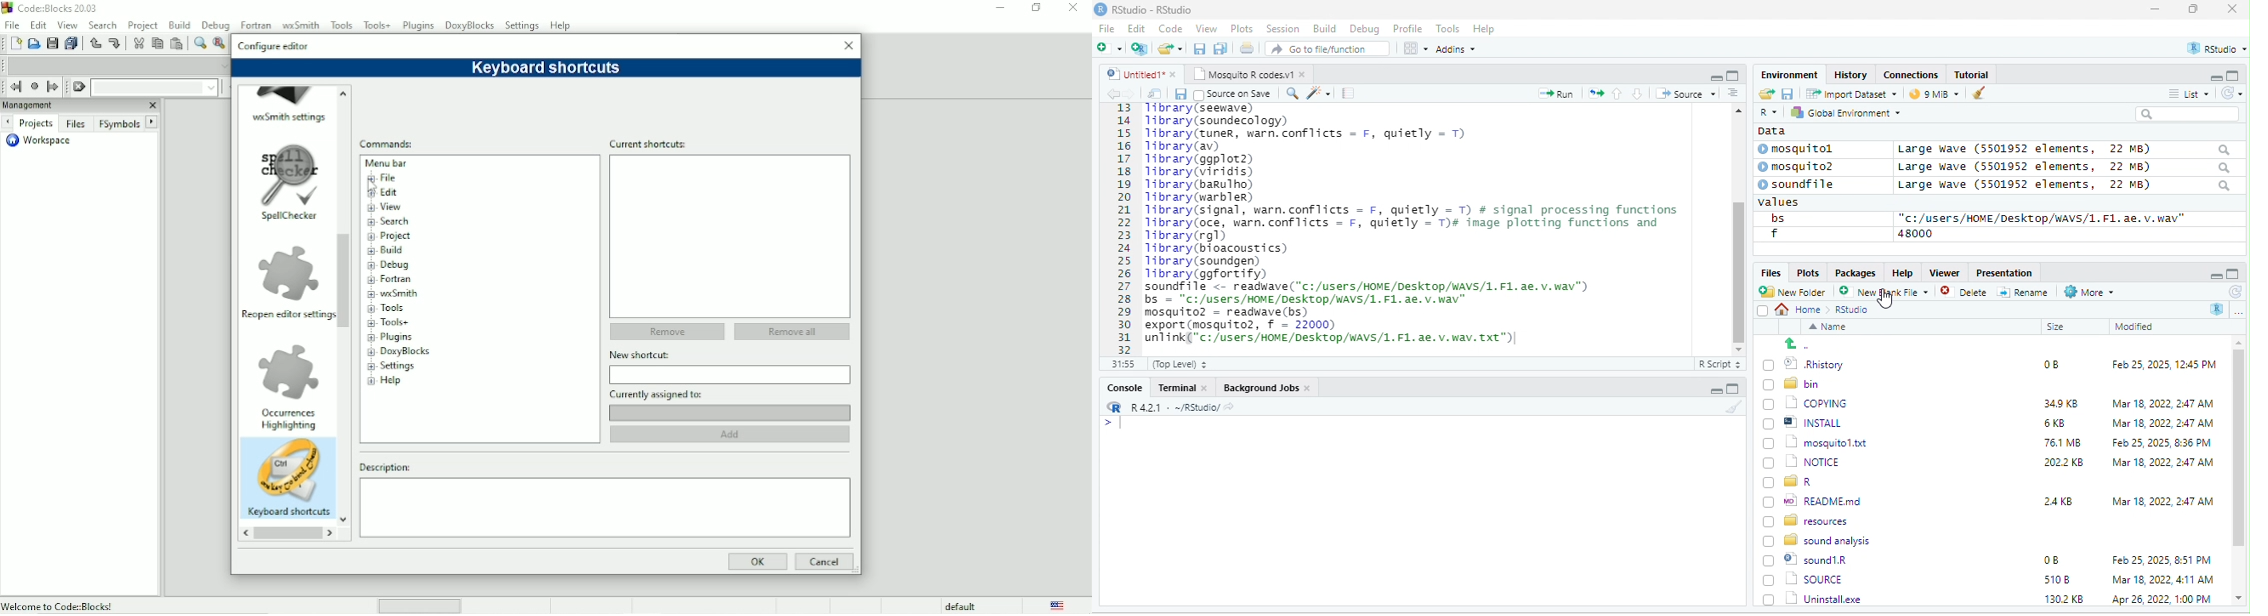 Image resolution: width=2268 pixels, height=616 pixels. What do you see at coordinates (2158, 424) in the screenshot?
I see `Mar 18, 2022, 2:47 AM` at bounding box center [2158, 424].